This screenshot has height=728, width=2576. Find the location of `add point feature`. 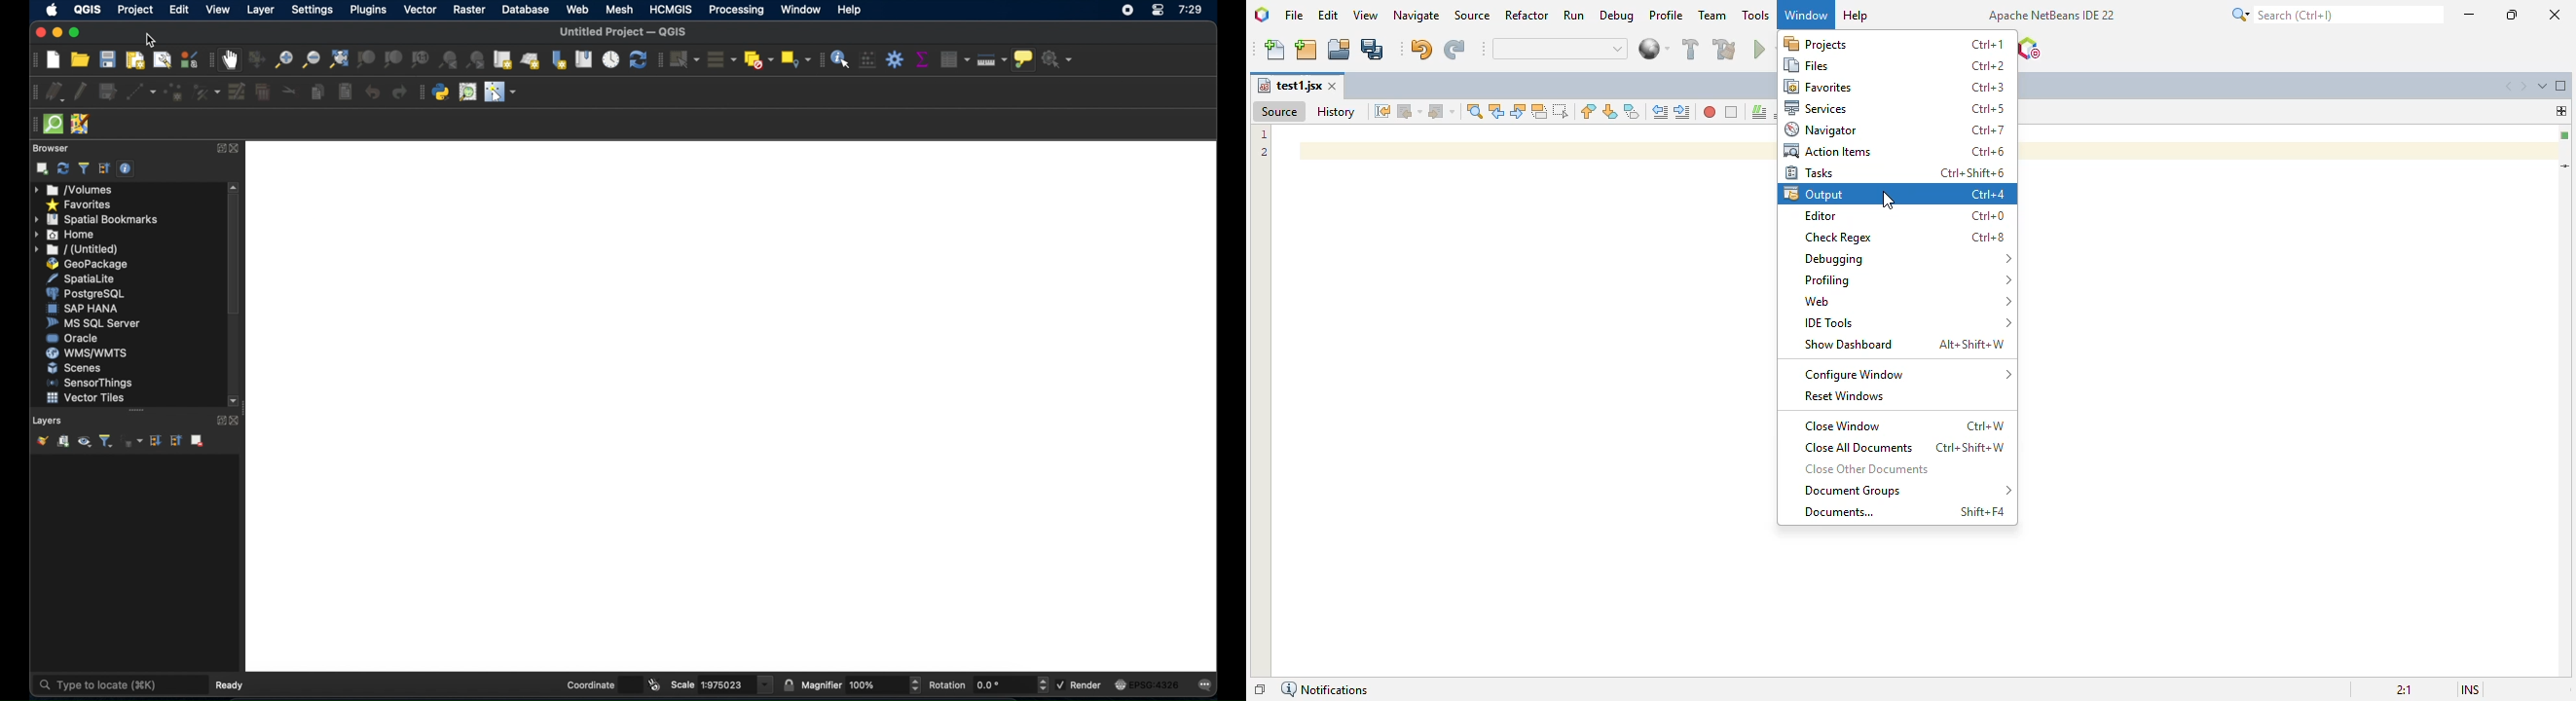

add point feature is located at coordinates (172, 92).